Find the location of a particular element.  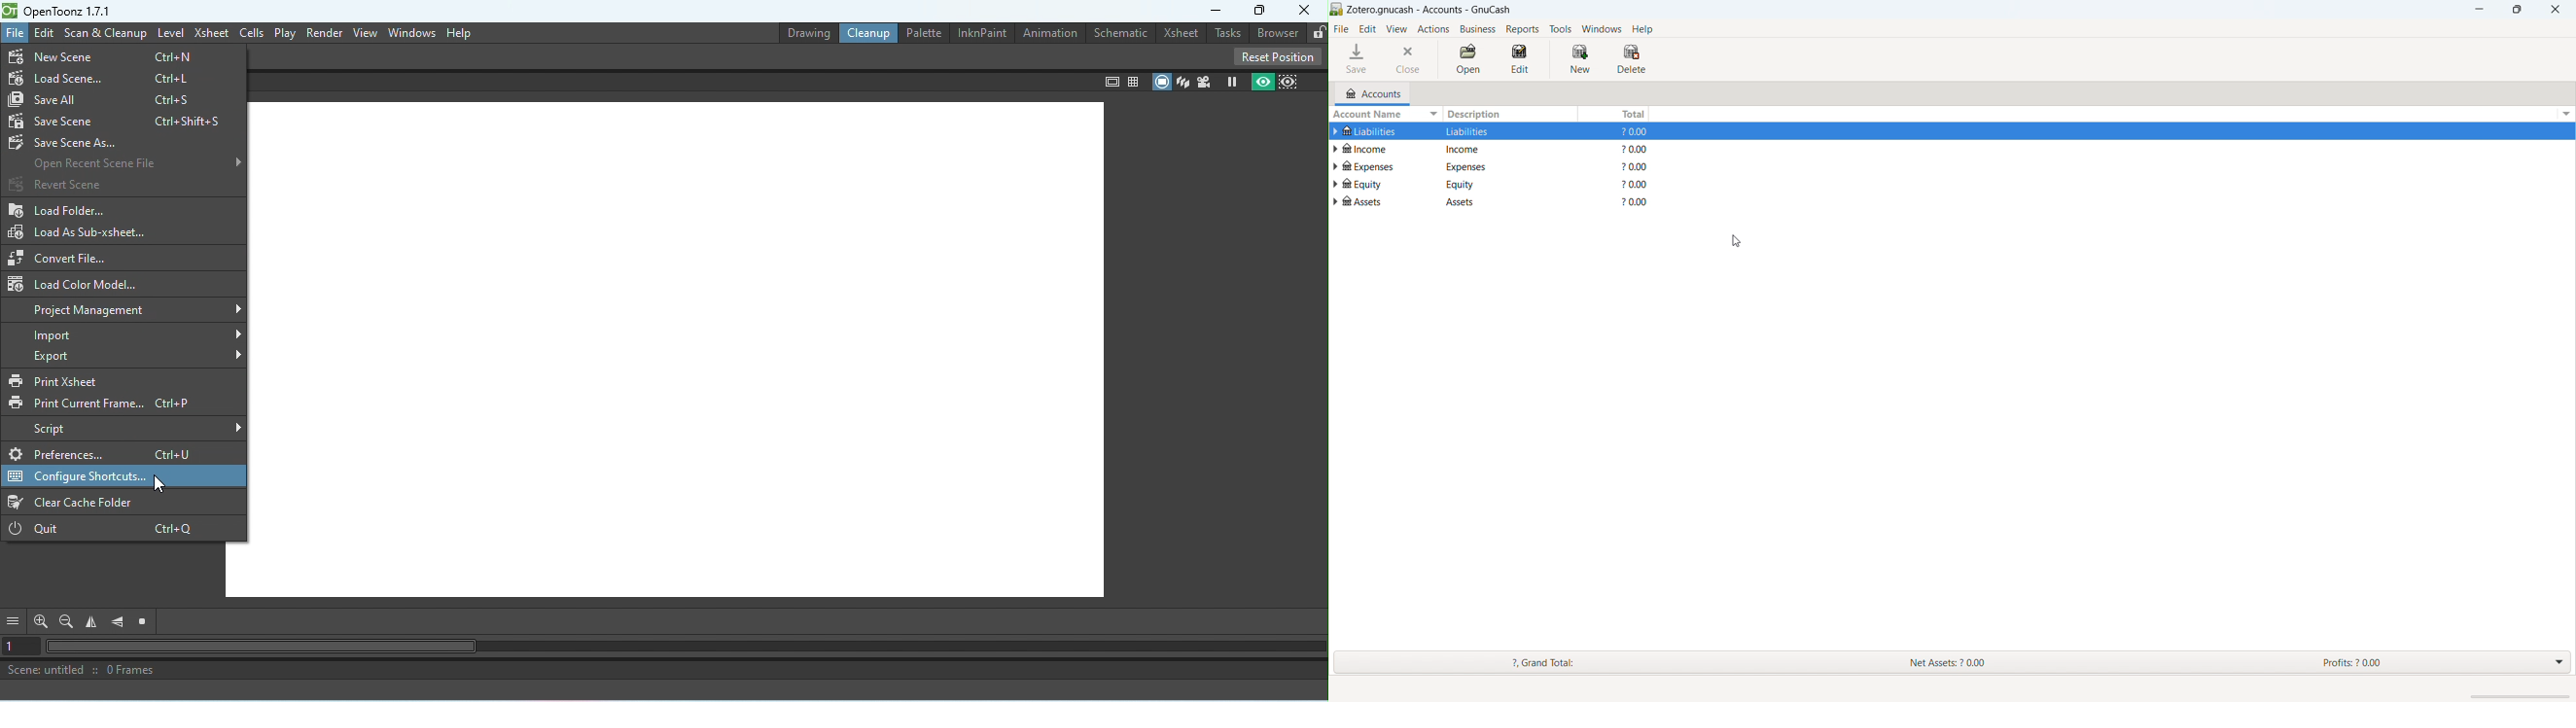

save is located at coordinates (1358, 59).